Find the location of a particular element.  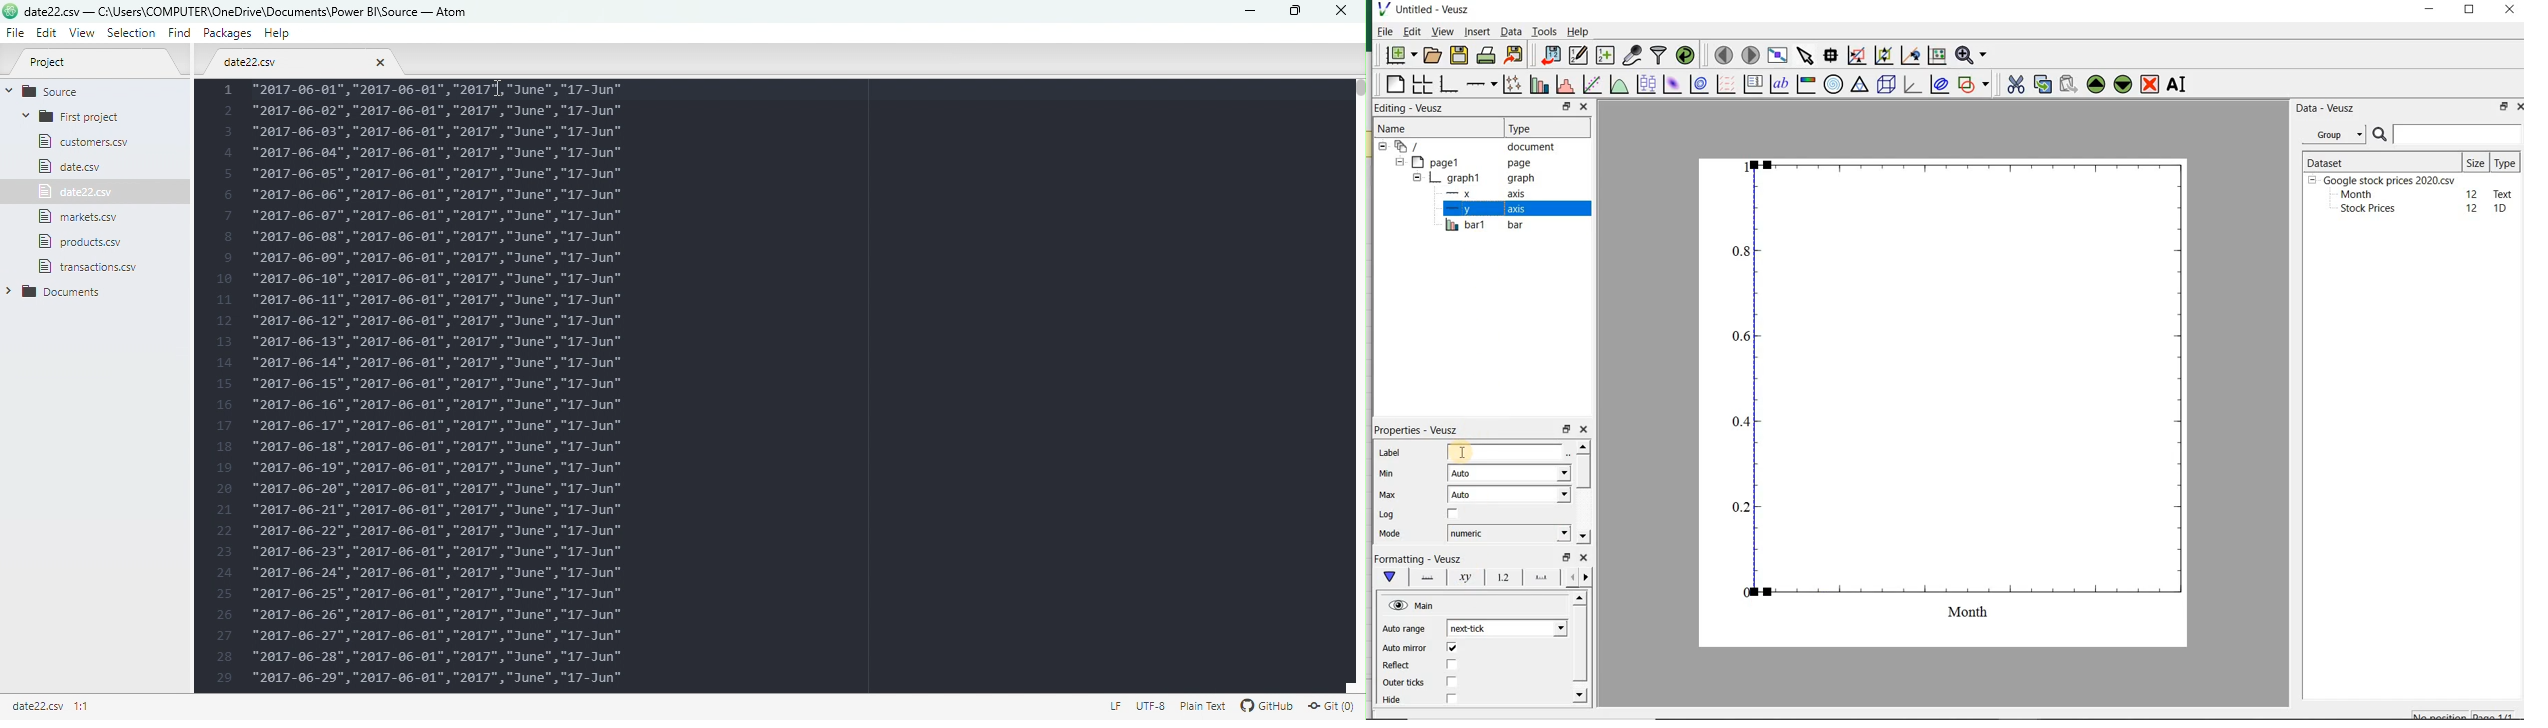

move the selected widget up is located at coordinates (2096, 84).